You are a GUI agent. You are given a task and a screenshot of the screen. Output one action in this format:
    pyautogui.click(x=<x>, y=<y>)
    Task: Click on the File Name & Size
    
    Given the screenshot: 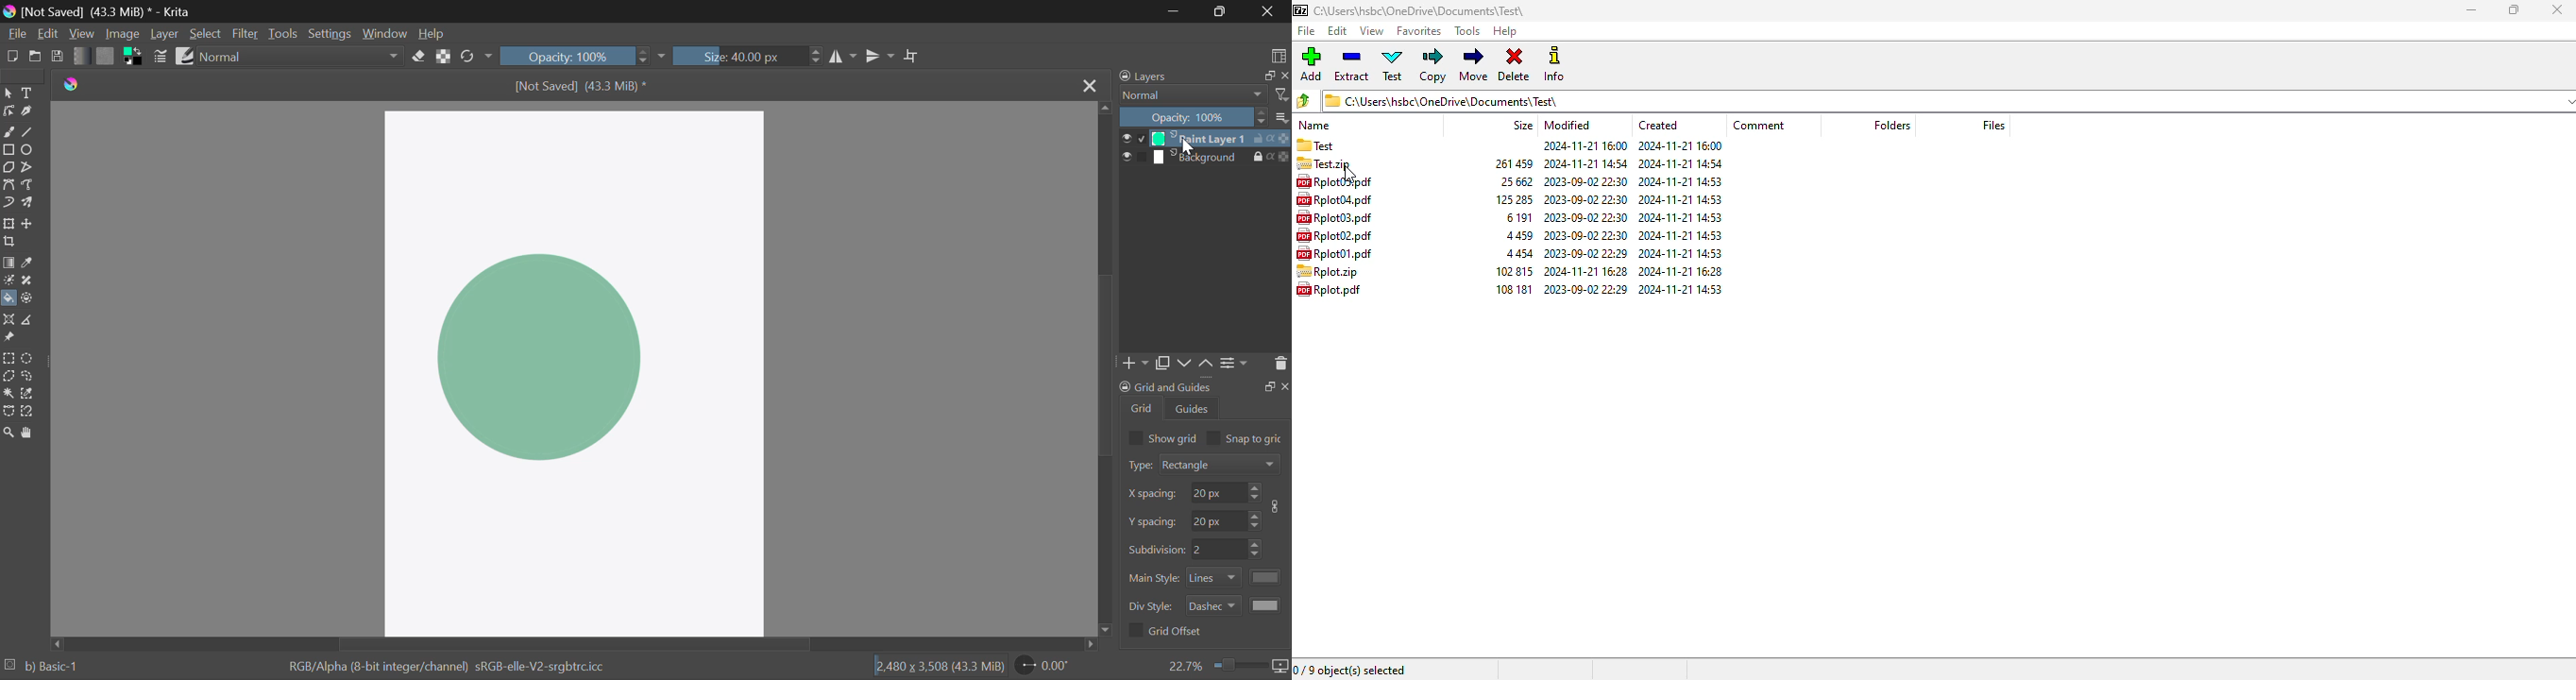 What is the action you would take?
    pyautogui.click(x=585, y=87)
    